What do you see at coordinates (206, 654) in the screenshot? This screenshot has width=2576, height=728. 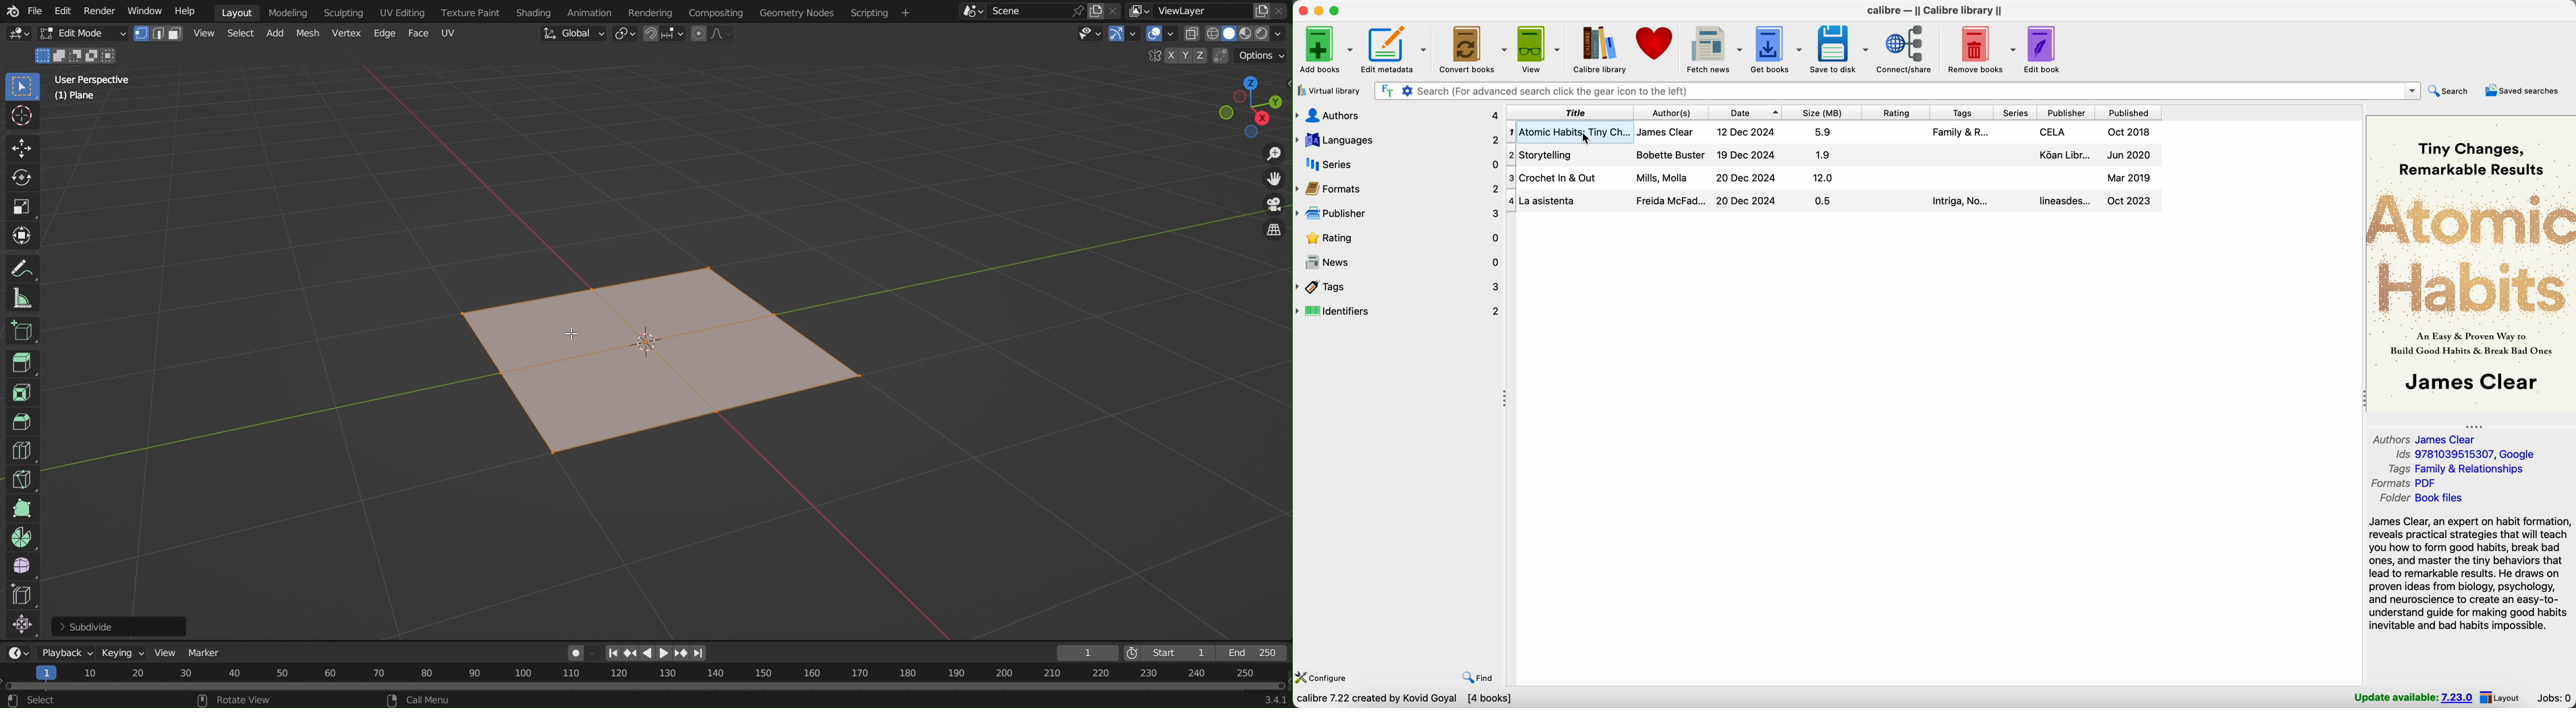 I see `Marker` at bounding box center [206, 654].